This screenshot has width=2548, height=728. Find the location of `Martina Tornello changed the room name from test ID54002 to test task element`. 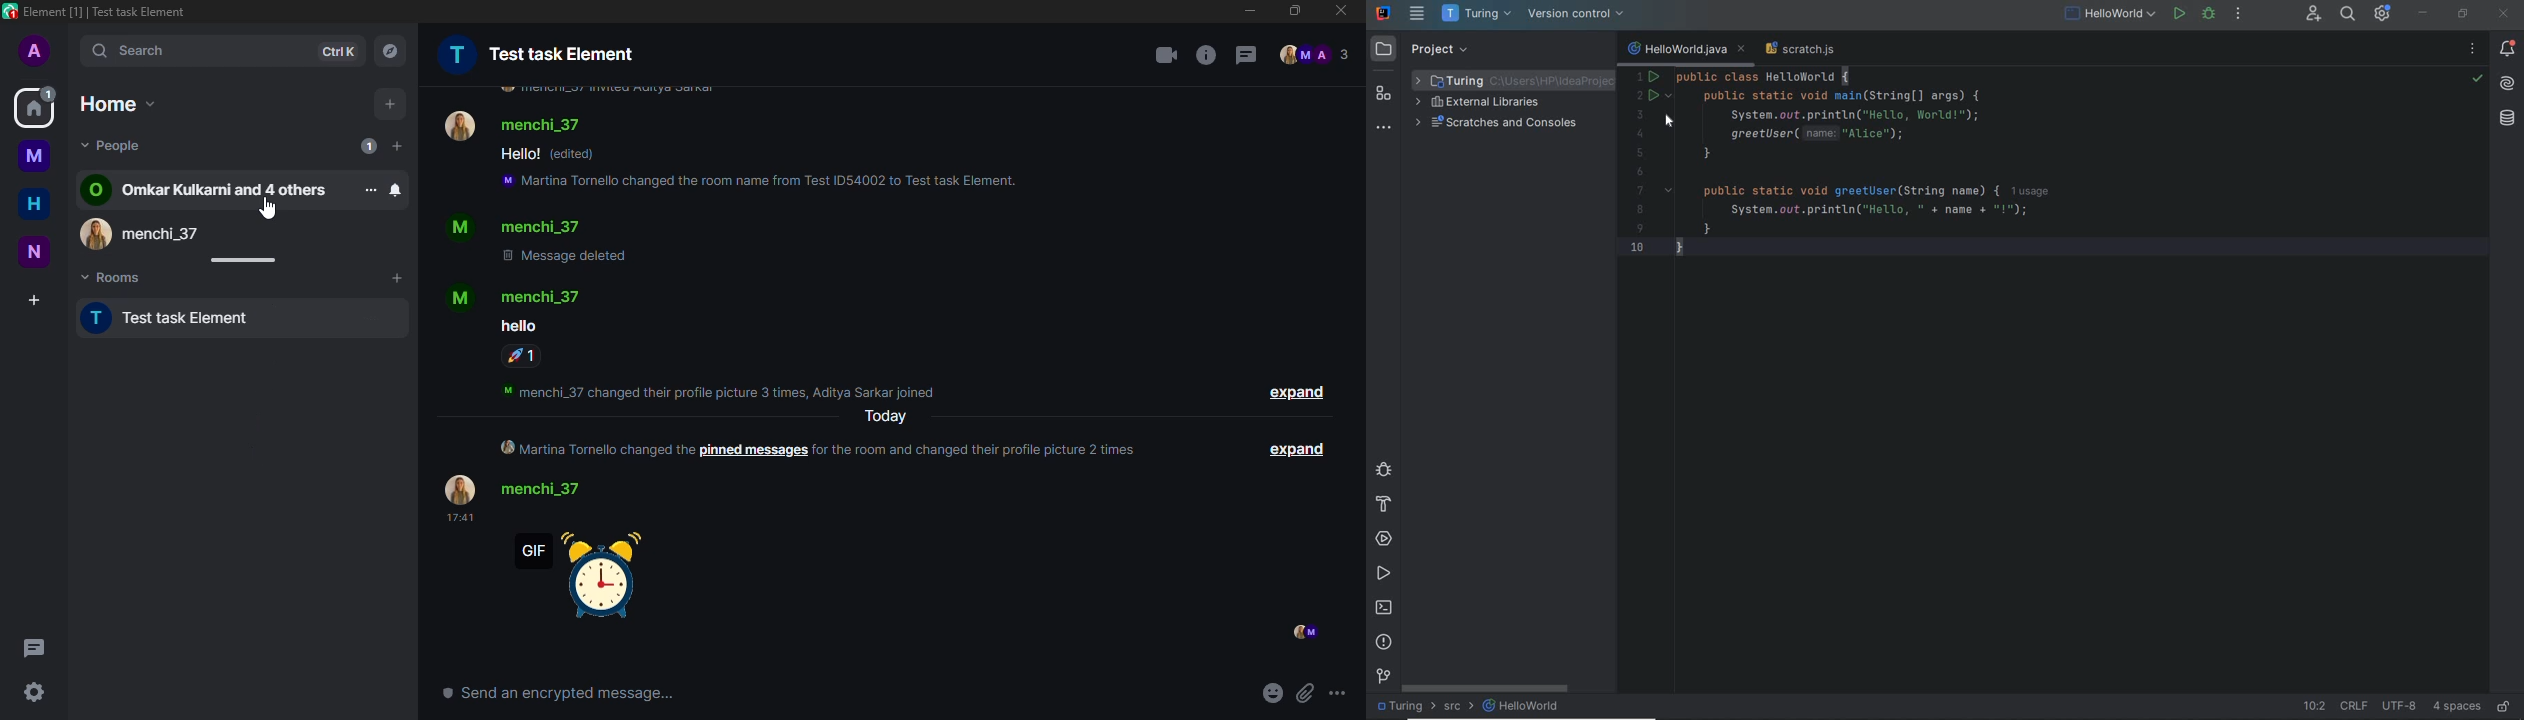

Martina Tornello changed the room name from test ID54002 to test task element is located at coordinates (755, 181).